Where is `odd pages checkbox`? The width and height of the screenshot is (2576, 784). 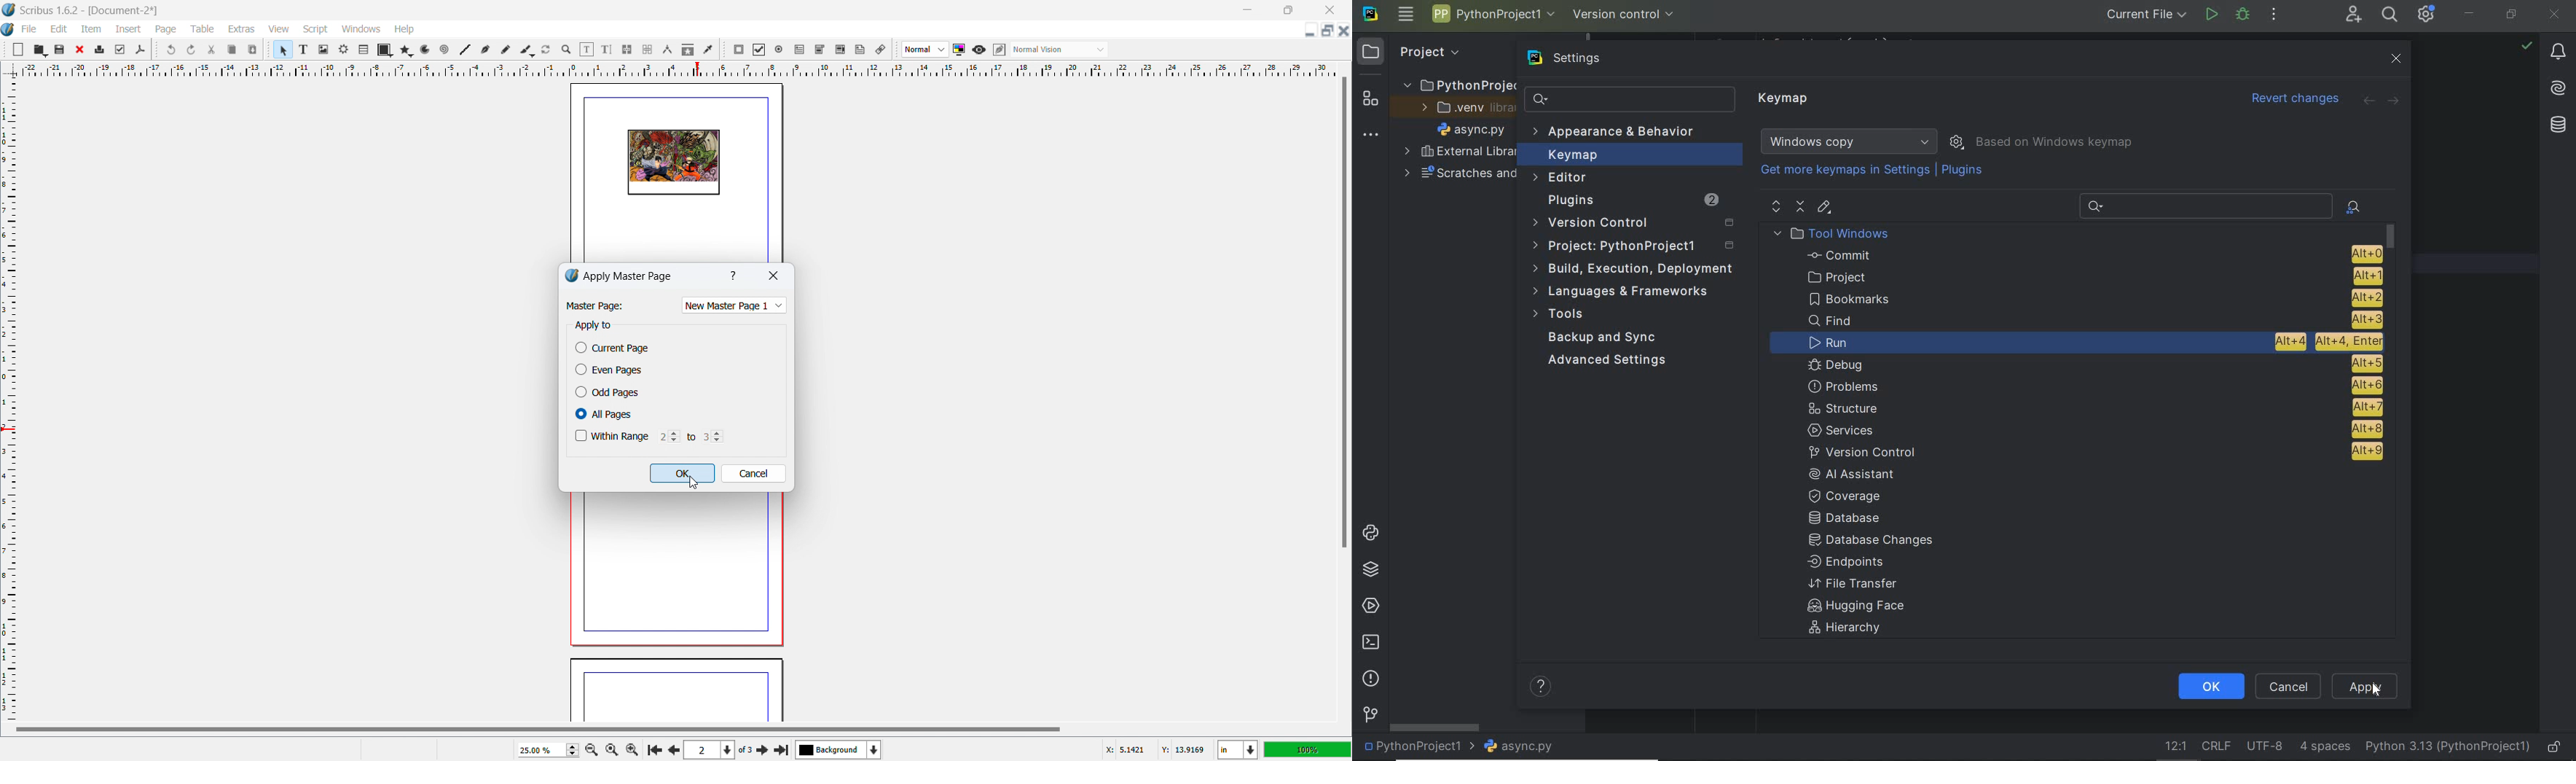 odd pages checkbox is located at coordinates (607, 392).